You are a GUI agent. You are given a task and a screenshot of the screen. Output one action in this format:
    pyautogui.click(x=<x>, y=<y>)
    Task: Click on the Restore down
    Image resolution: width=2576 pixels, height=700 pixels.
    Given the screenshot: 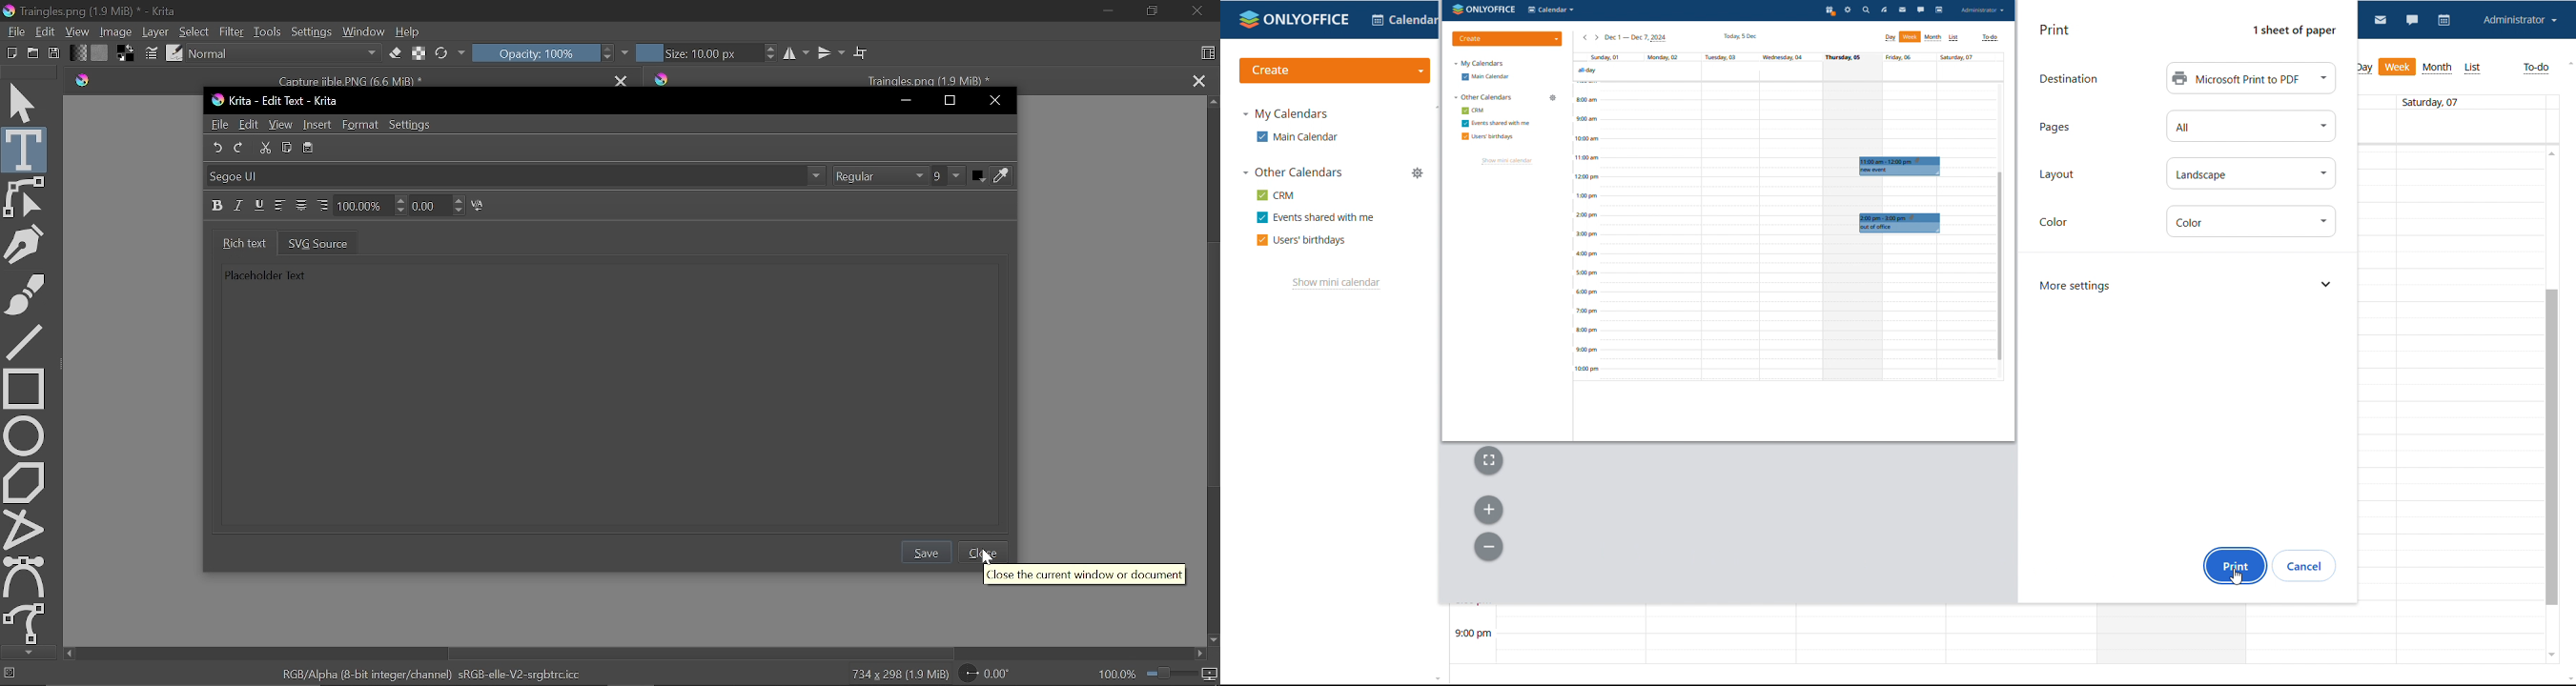 What is the action you would take?
    pyautogui.click(x=1155, y=12)
    